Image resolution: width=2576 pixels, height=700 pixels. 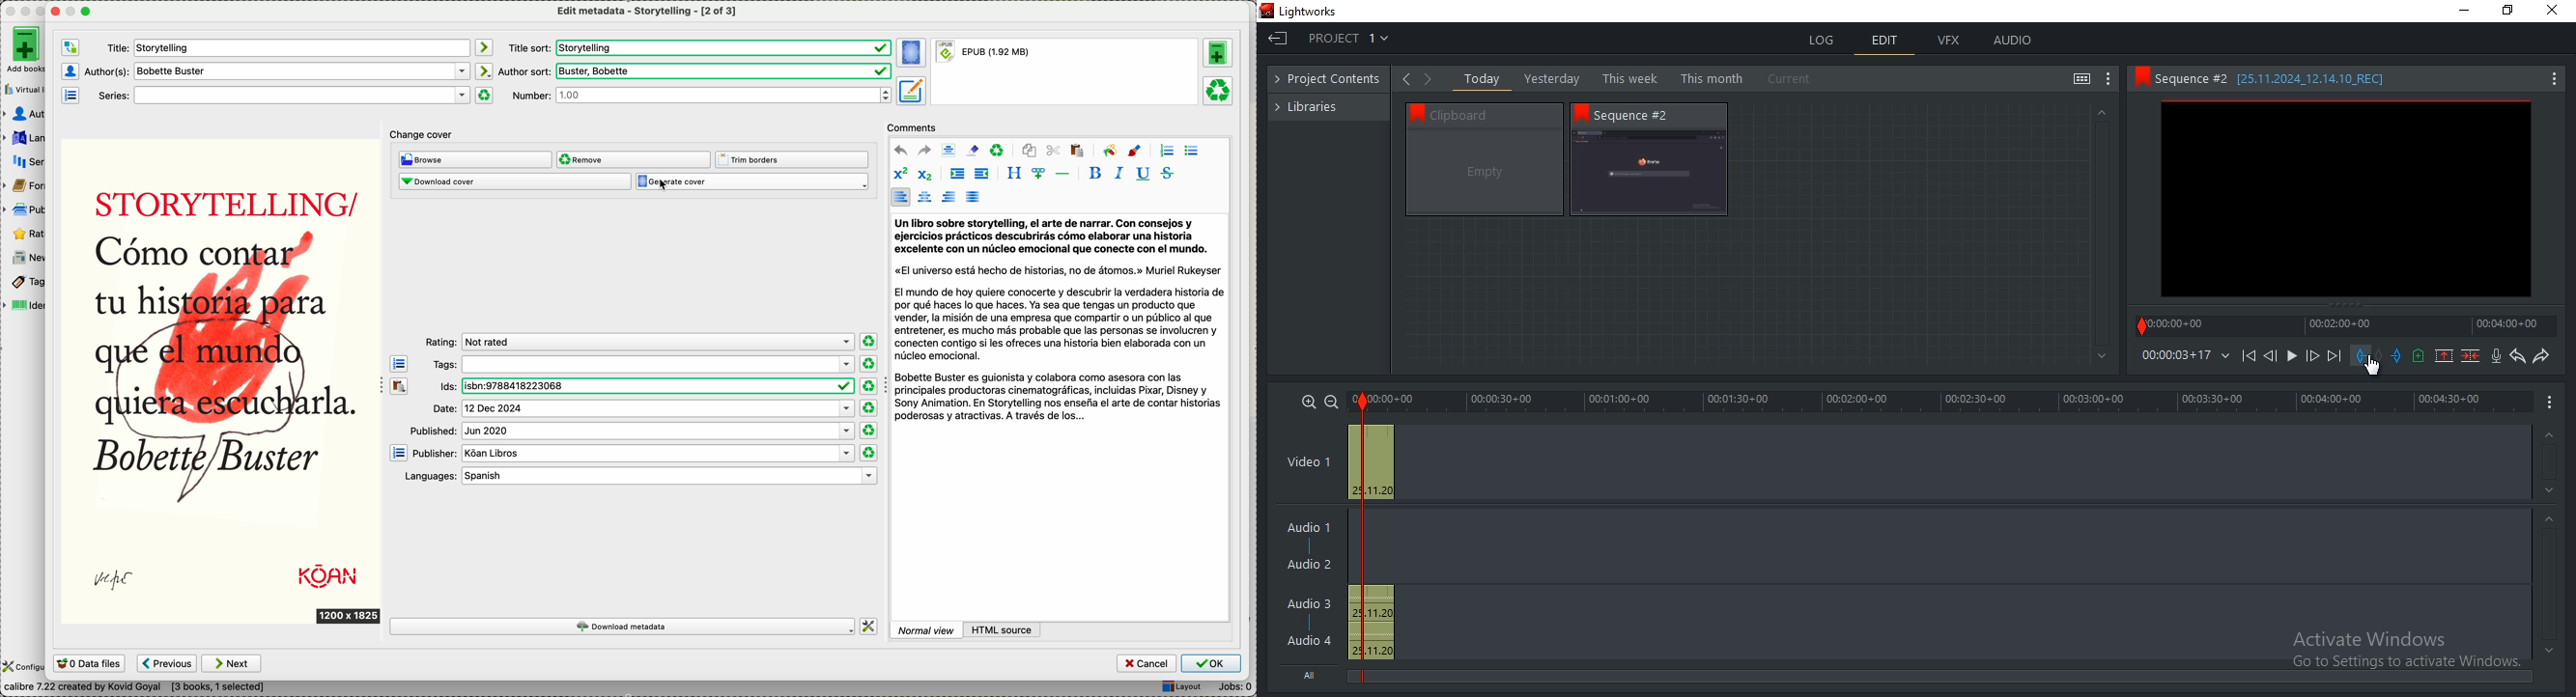 What do you see at coordinates (997, 151) in the screenshot?
I see `clear` at bounding box center [997, 151].